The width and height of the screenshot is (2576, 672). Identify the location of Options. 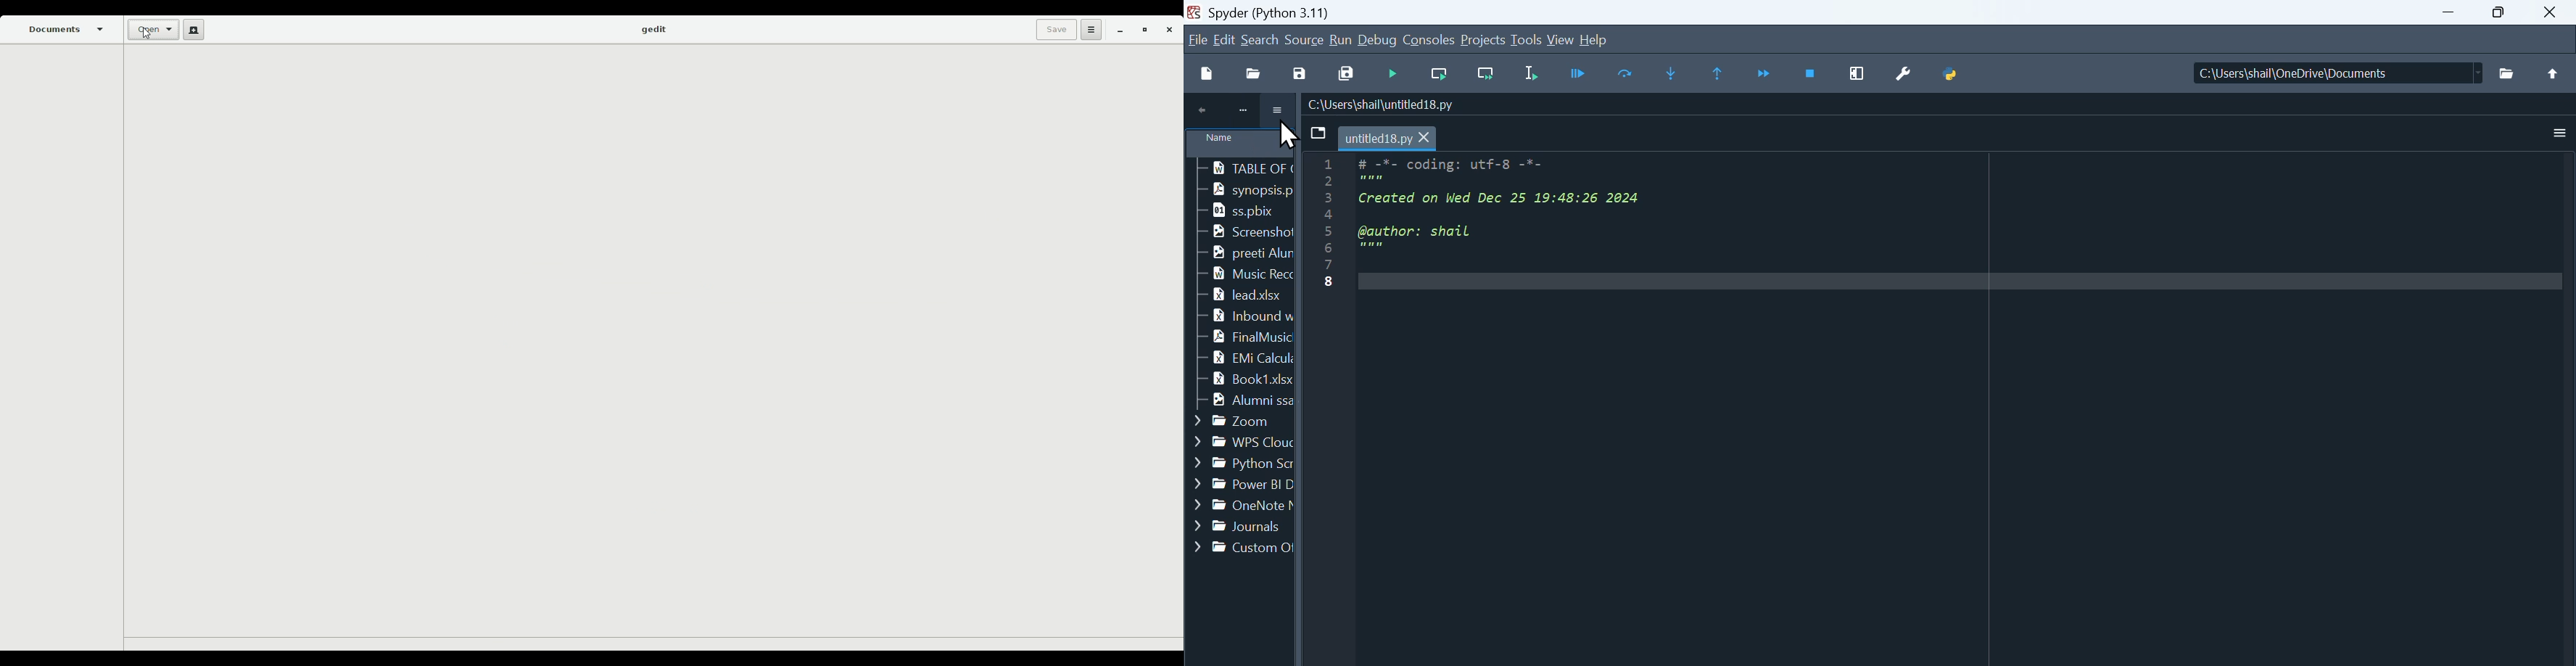
(1089, 30).